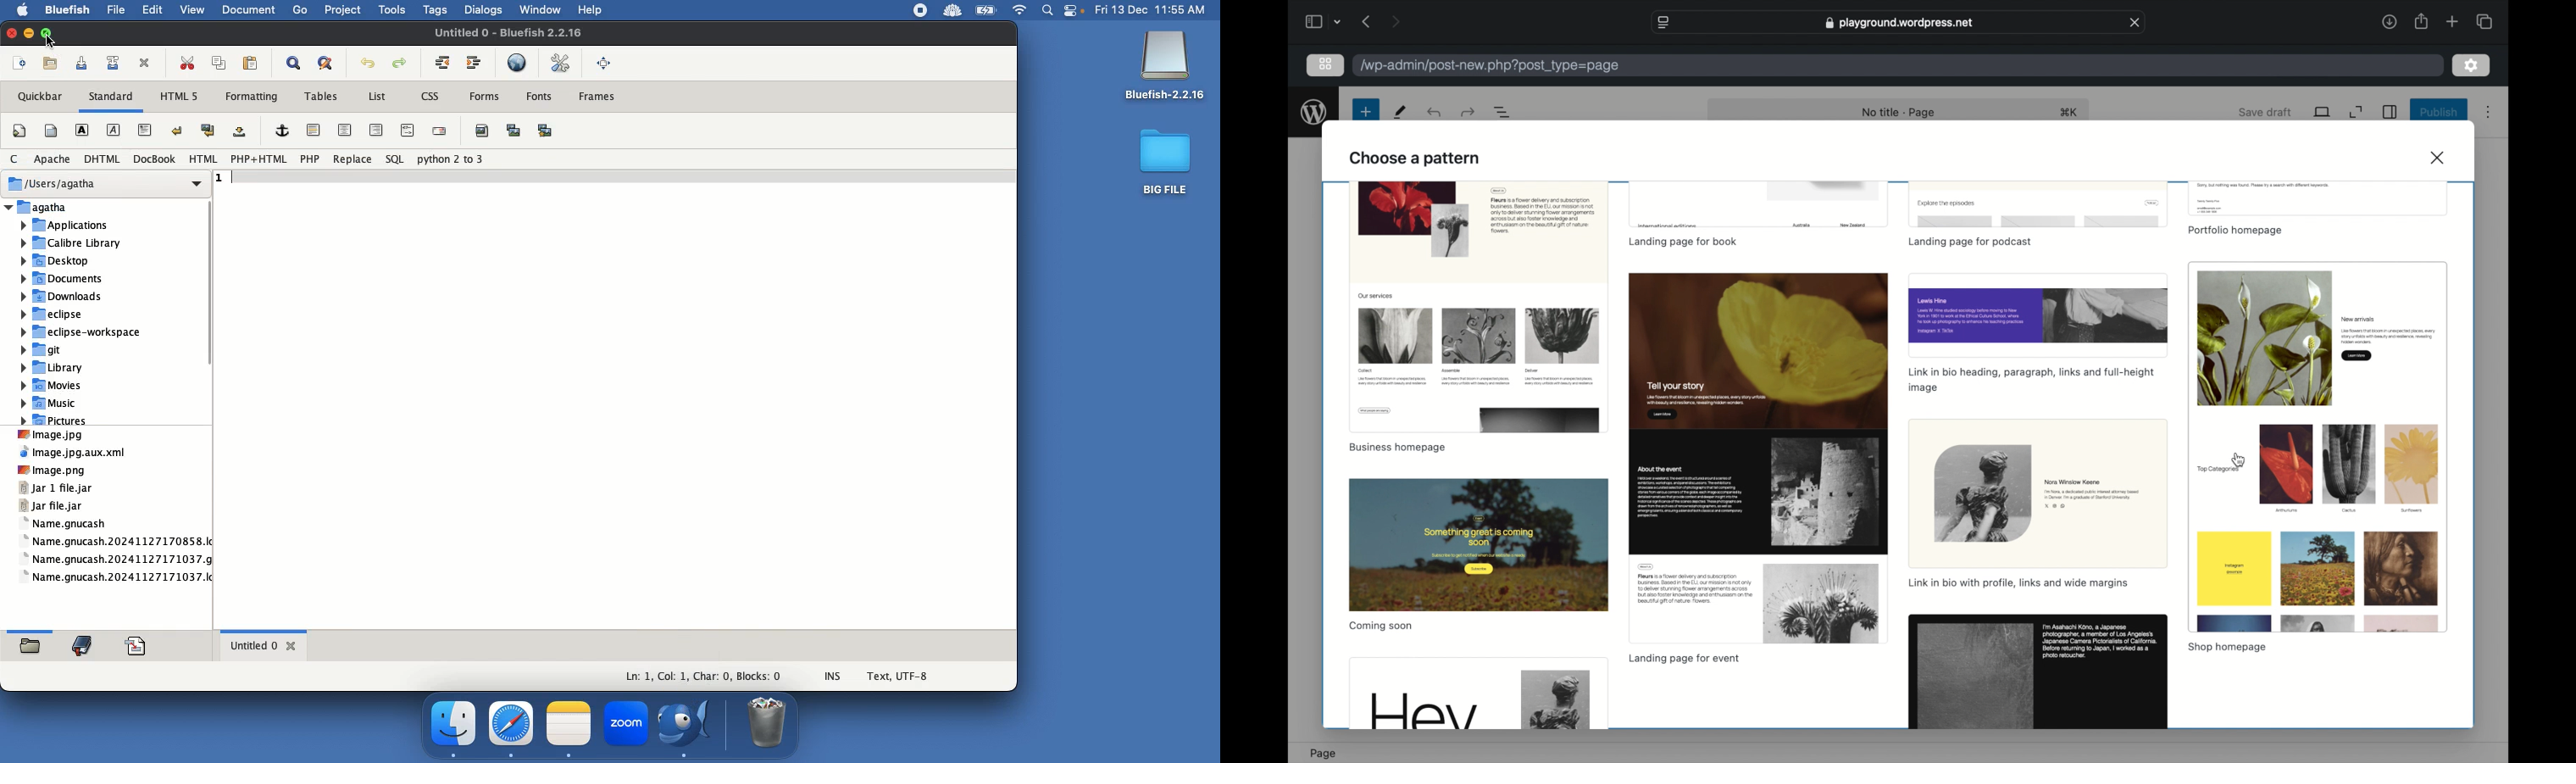 This screenshot has height=784, width=2576. Describe the element at coordinates (2439, 158) in the screenshot. I see `close` at that location.